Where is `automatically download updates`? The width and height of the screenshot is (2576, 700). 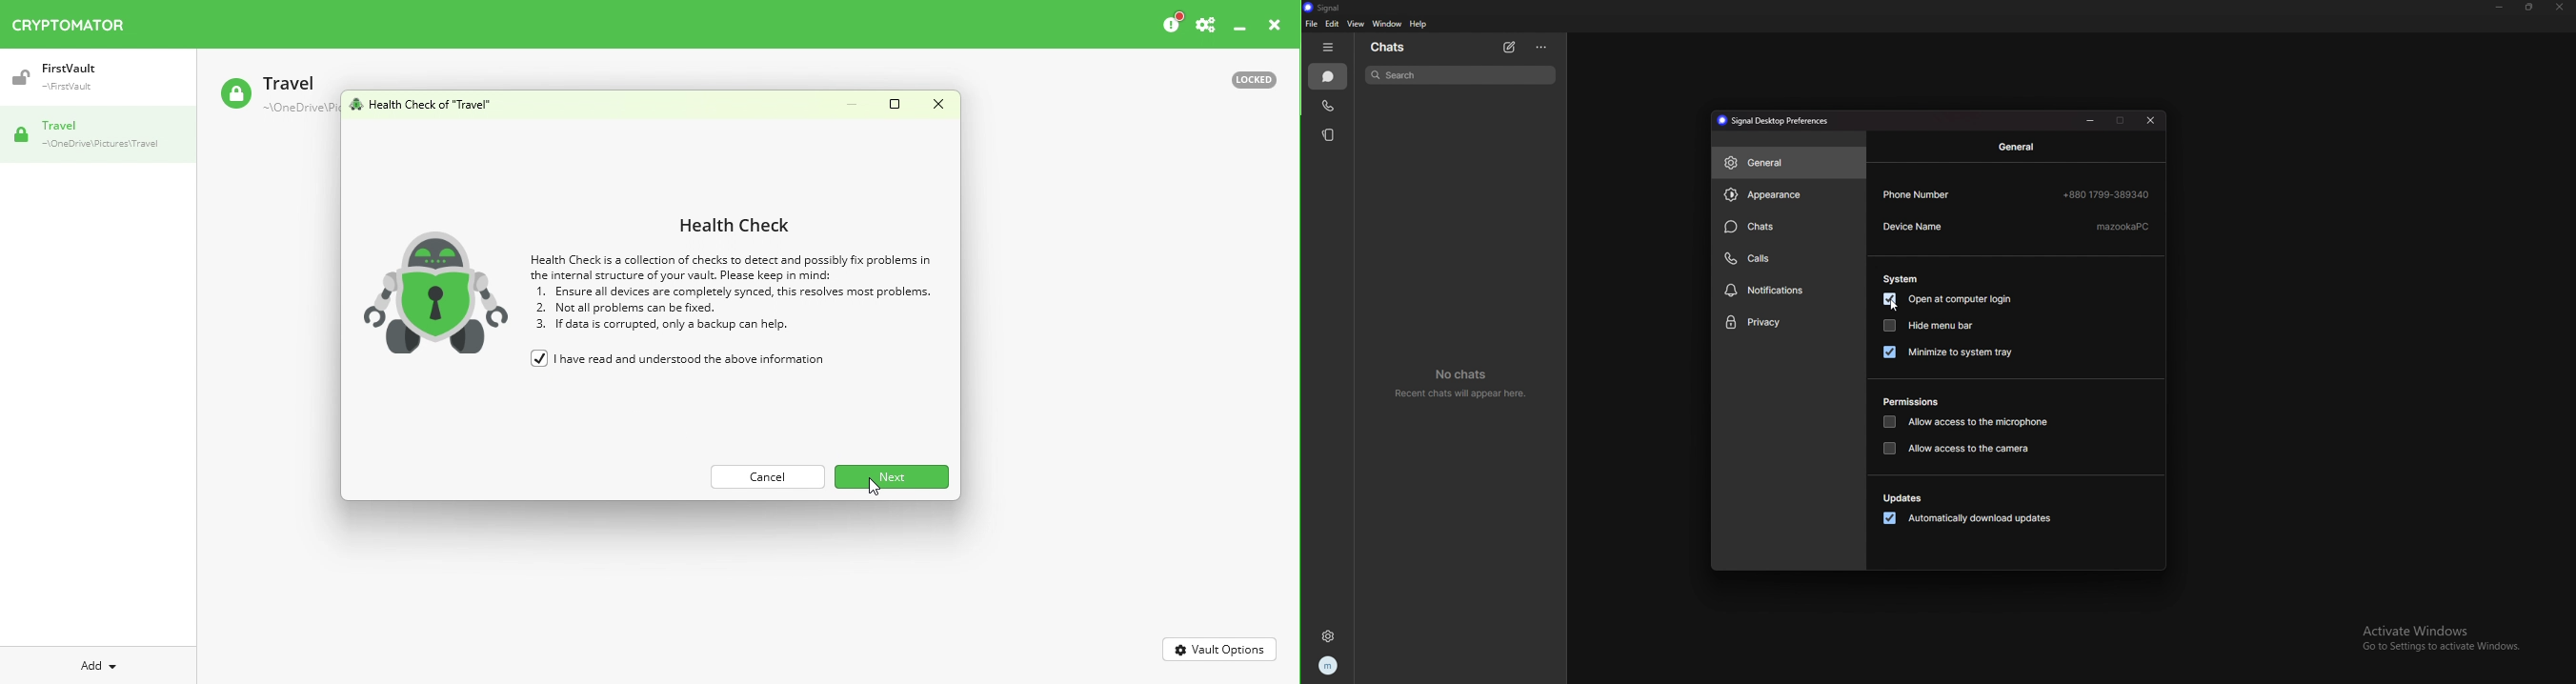
automatically download updates is located at coordinates (1968, 519).